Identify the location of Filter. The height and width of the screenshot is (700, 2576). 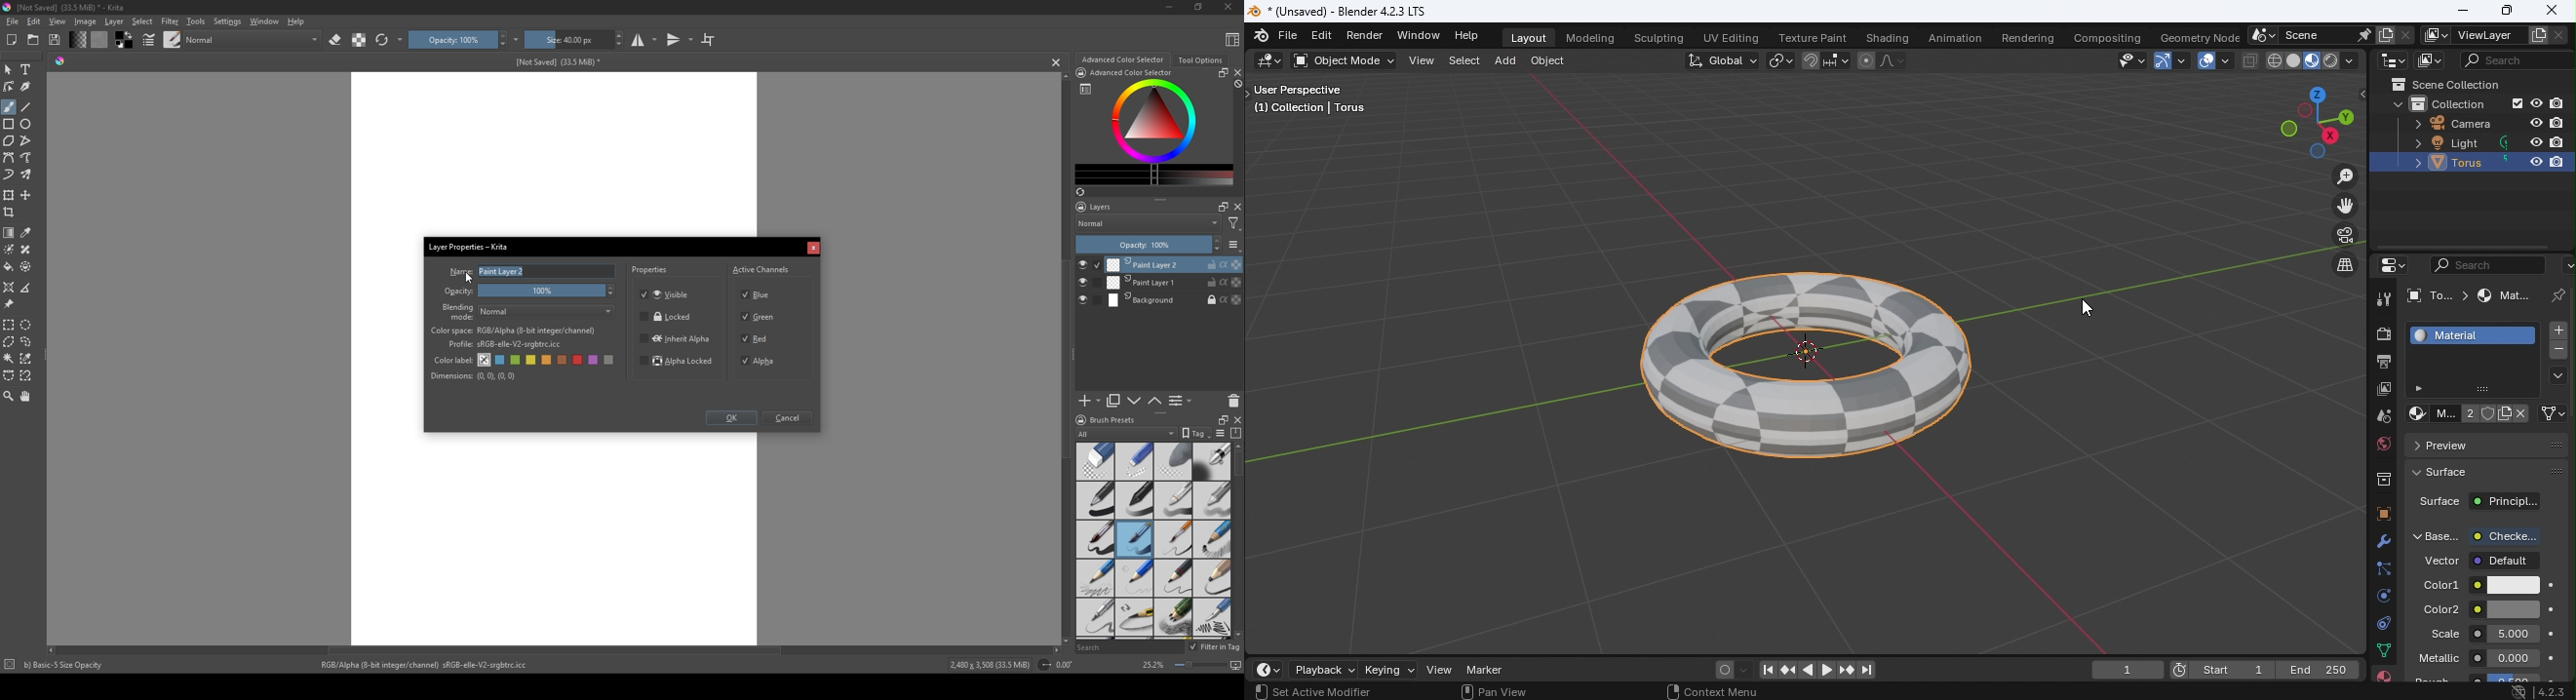
(169, 21).